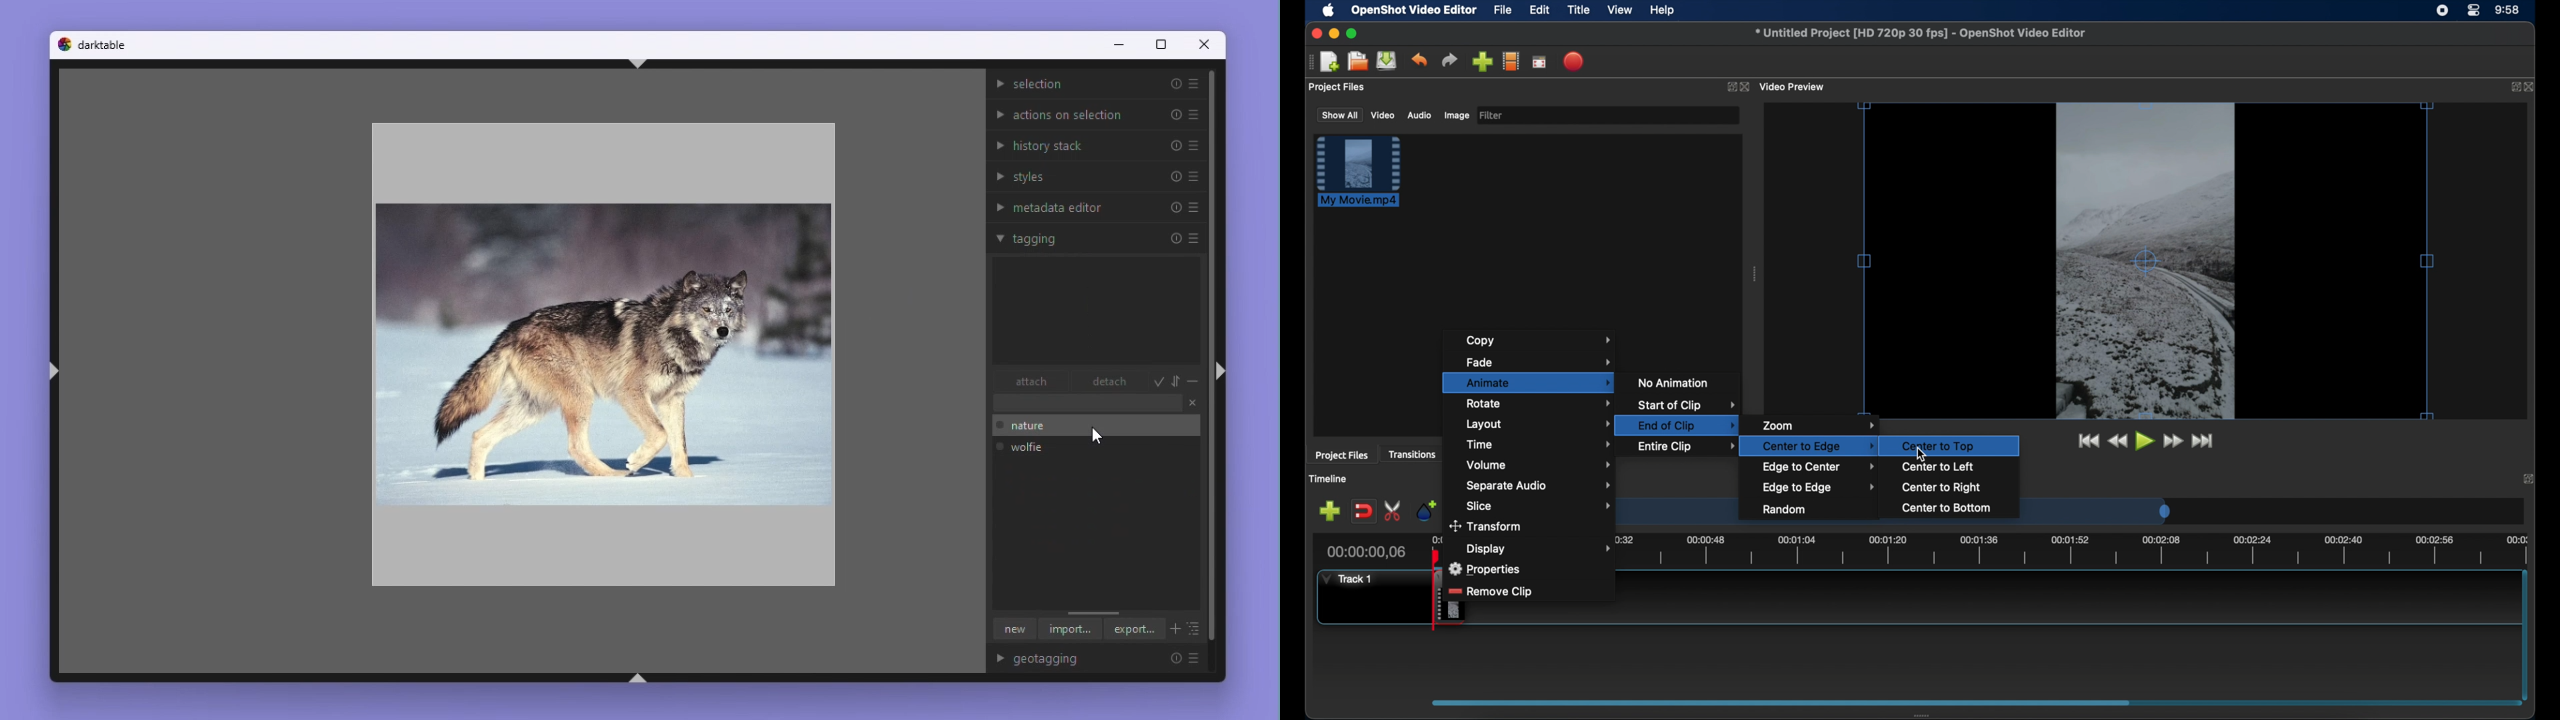 This screenshot has width=2576, height=728. What do you see at coordinates (1365, 178) in the screenshot?
I see `clip highlighted` at bounding box center [1365, 178].